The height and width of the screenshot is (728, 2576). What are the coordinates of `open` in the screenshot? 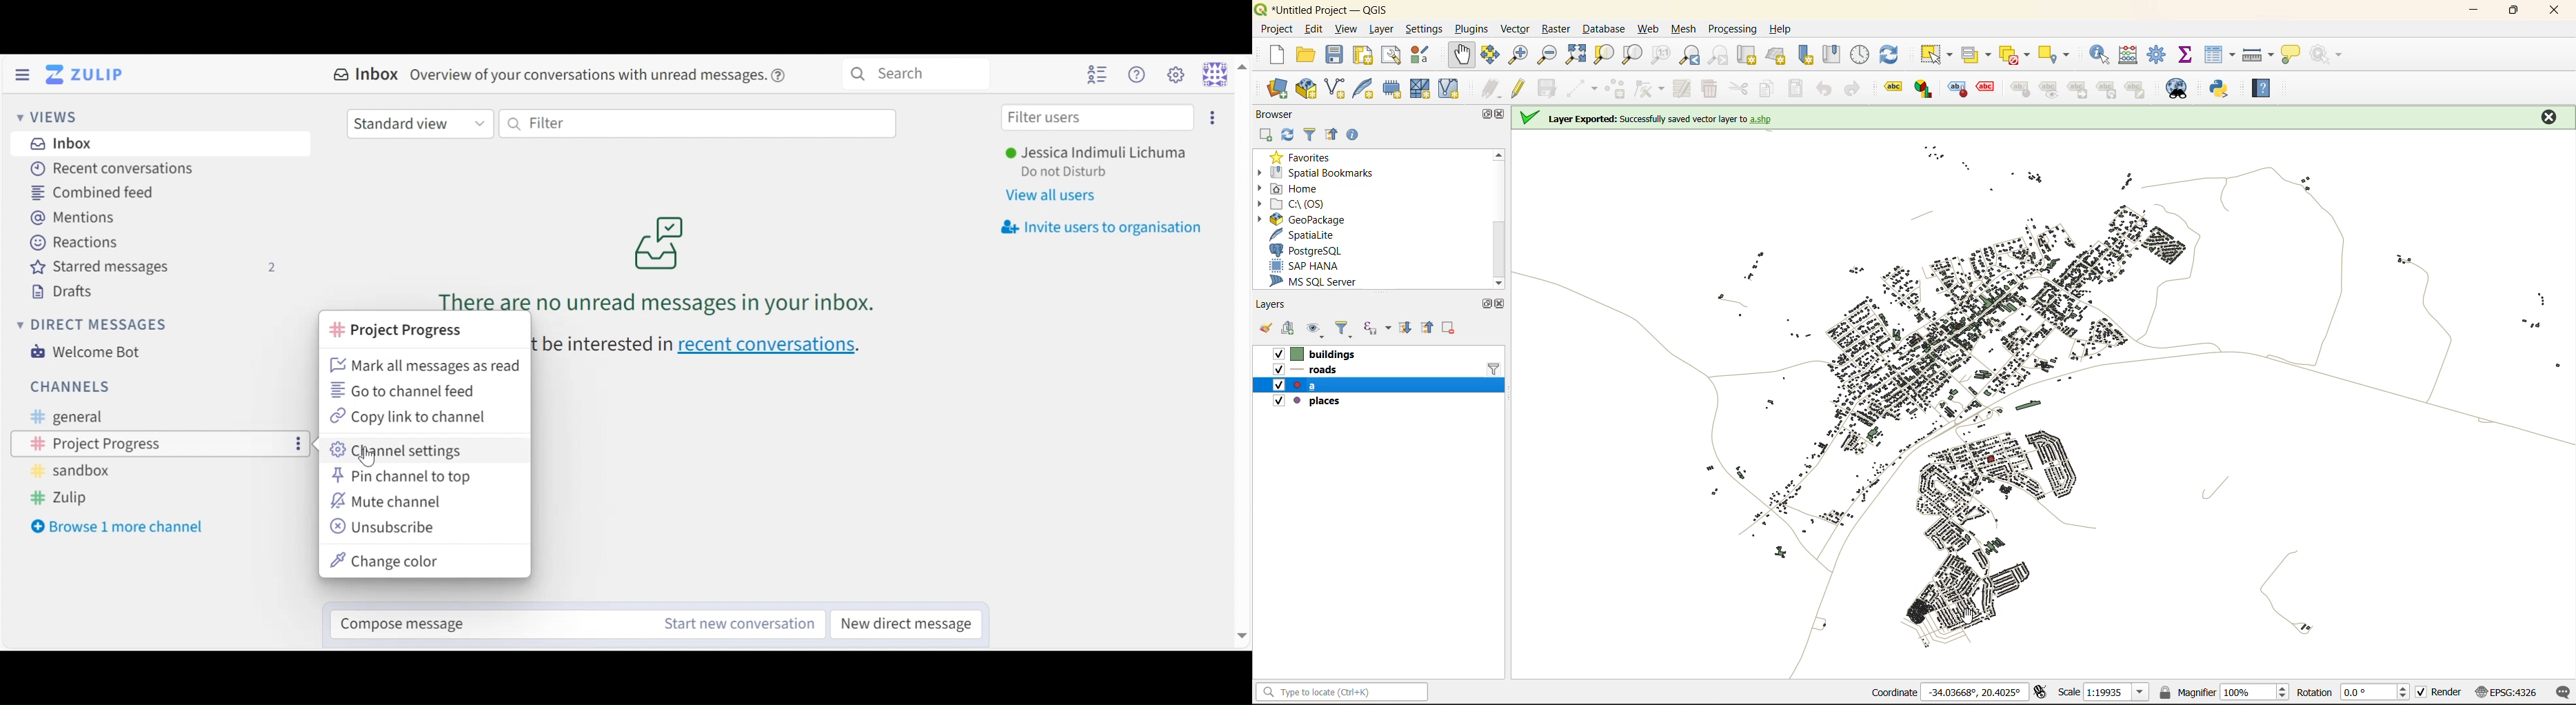 It's located at (1266, 329).